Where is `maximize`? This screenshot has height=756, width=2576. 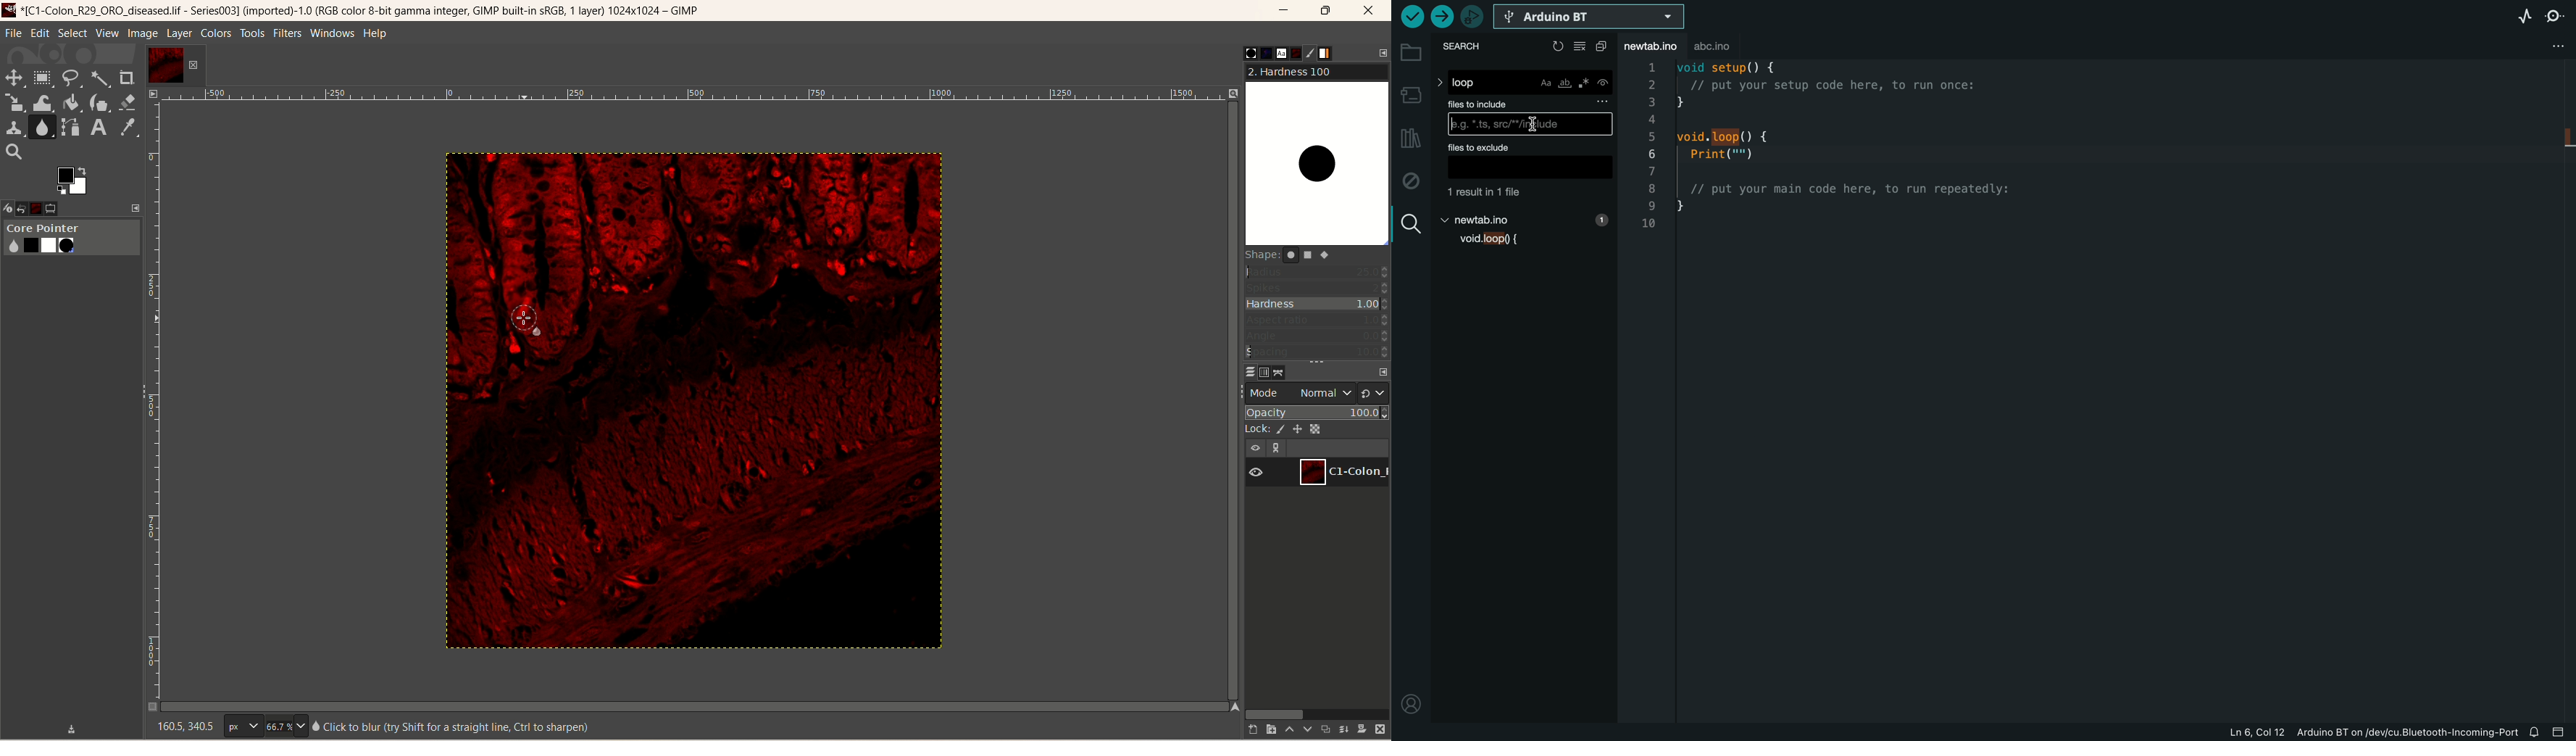
maximize is located at coordinates (1327, 11).